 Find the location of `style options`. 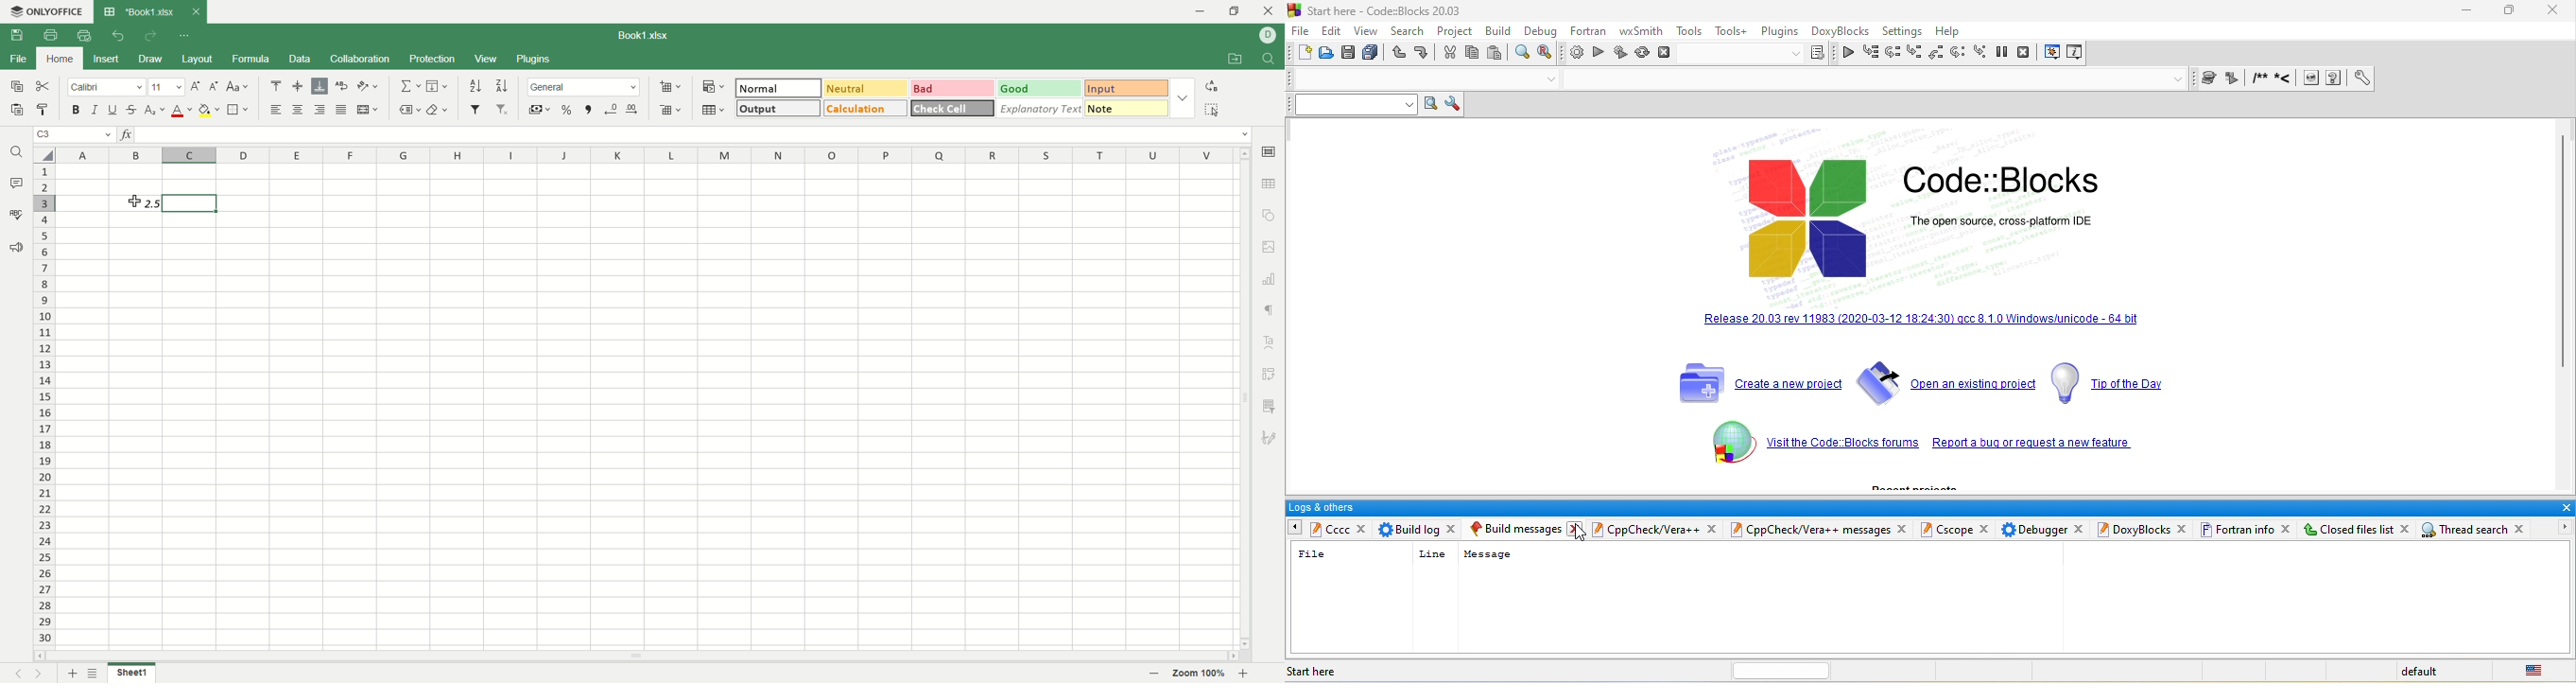

style options is located at coordinates (1182, 98).